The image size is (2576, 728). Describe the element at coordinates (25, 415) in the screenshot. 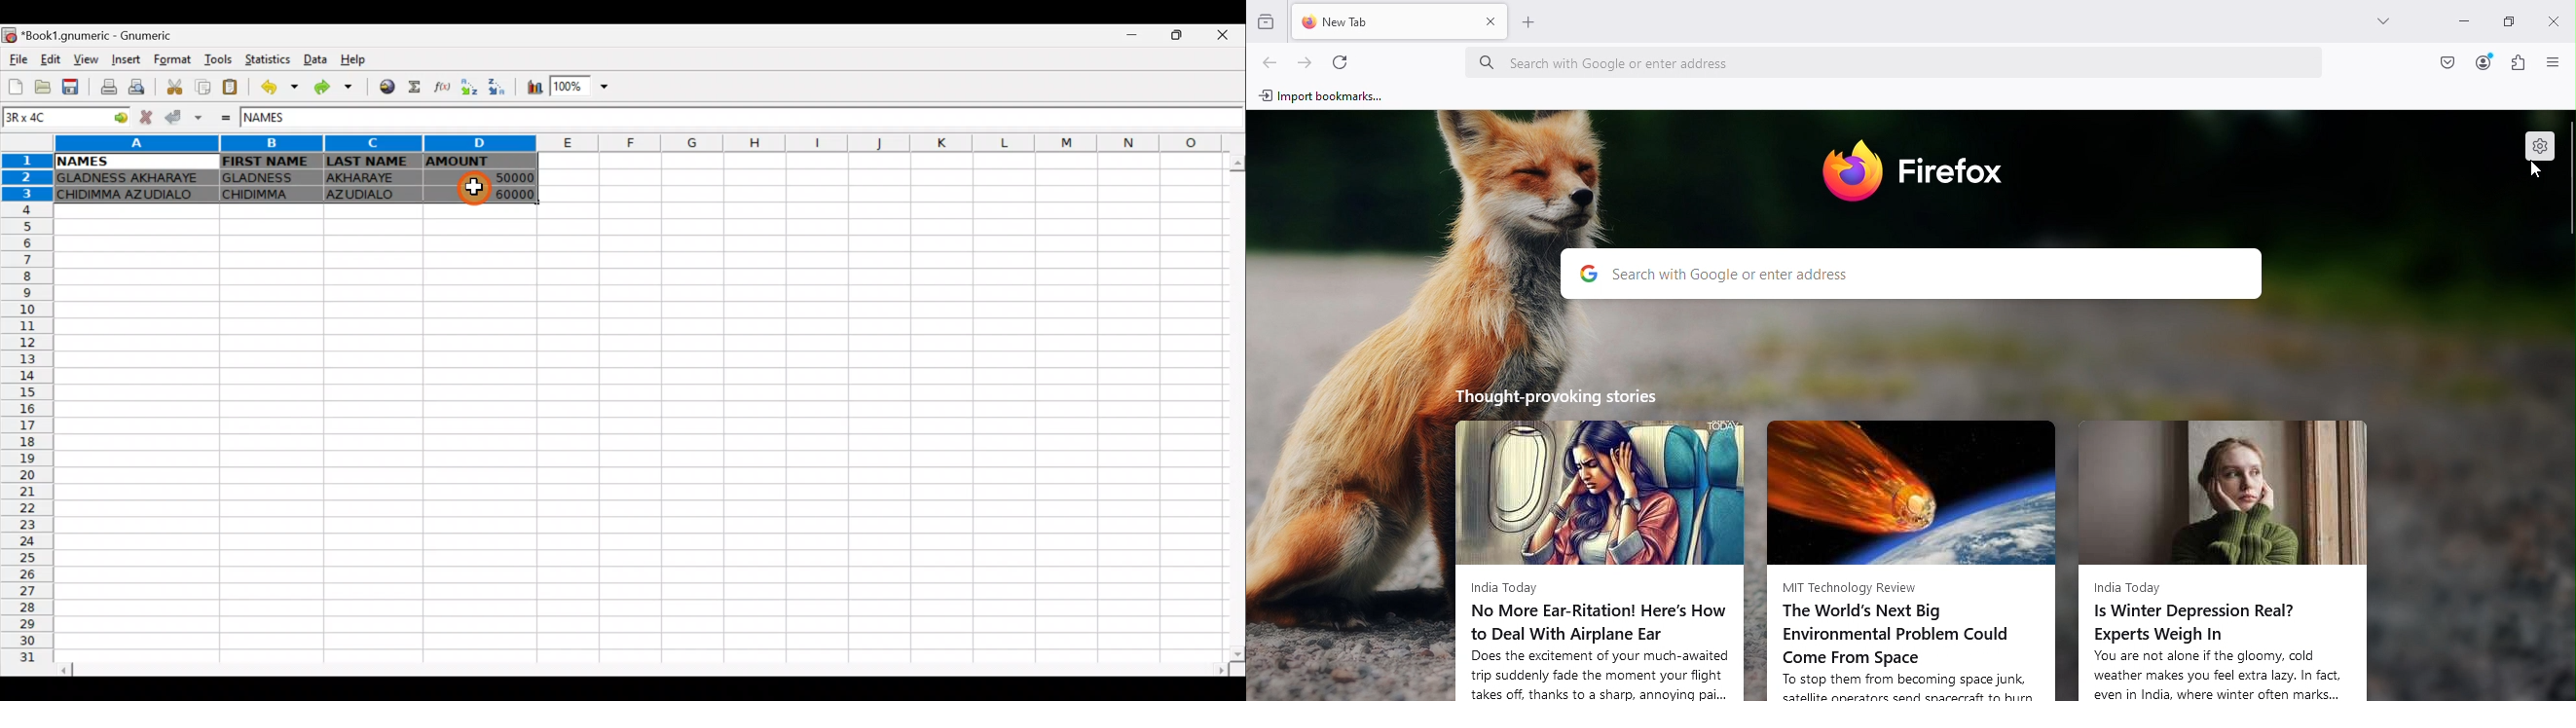

I see `Rows` at that location.